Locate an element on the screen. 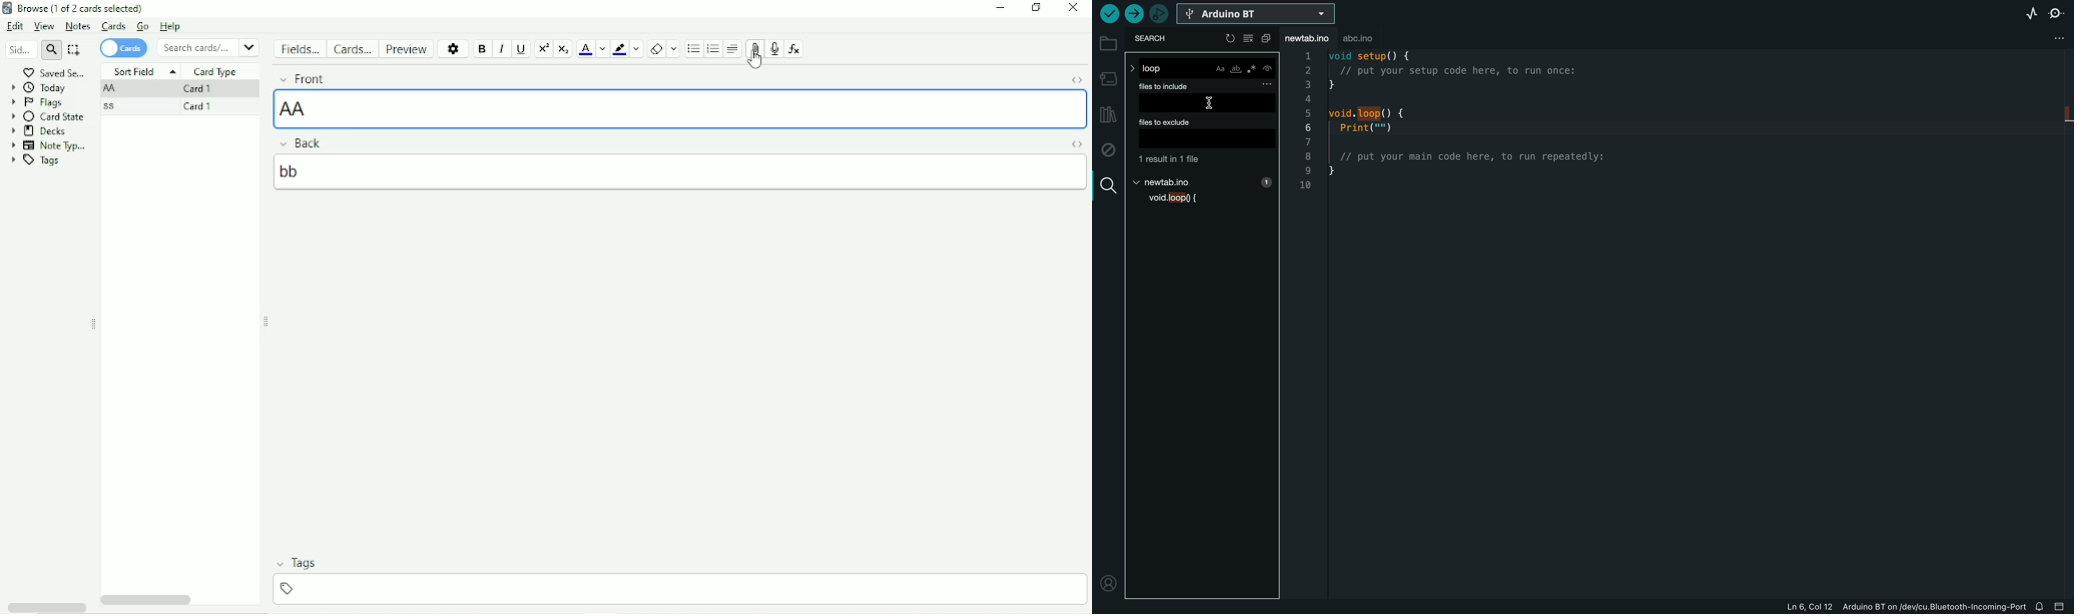 This screenshot has width=2100, height=616. Ordered list is located at coordinates (713, 49).